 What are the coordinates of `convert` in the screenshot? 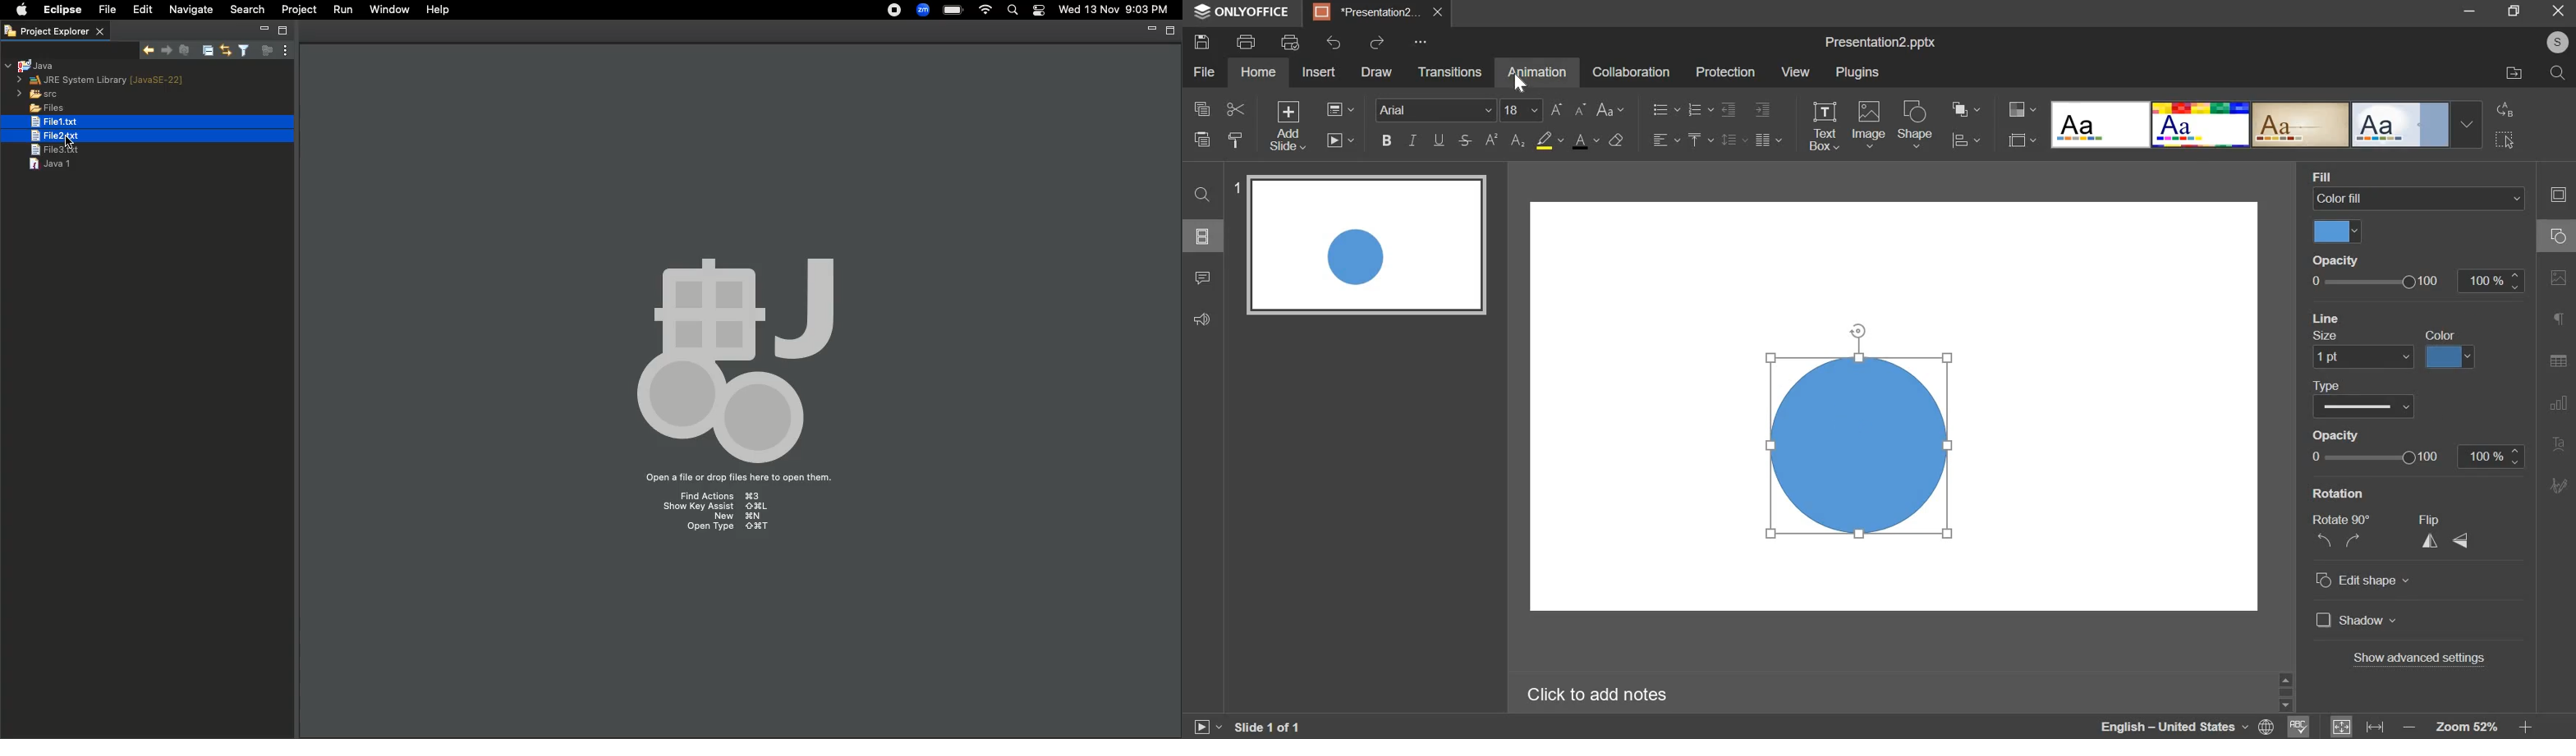 It's located at (2507, 110).